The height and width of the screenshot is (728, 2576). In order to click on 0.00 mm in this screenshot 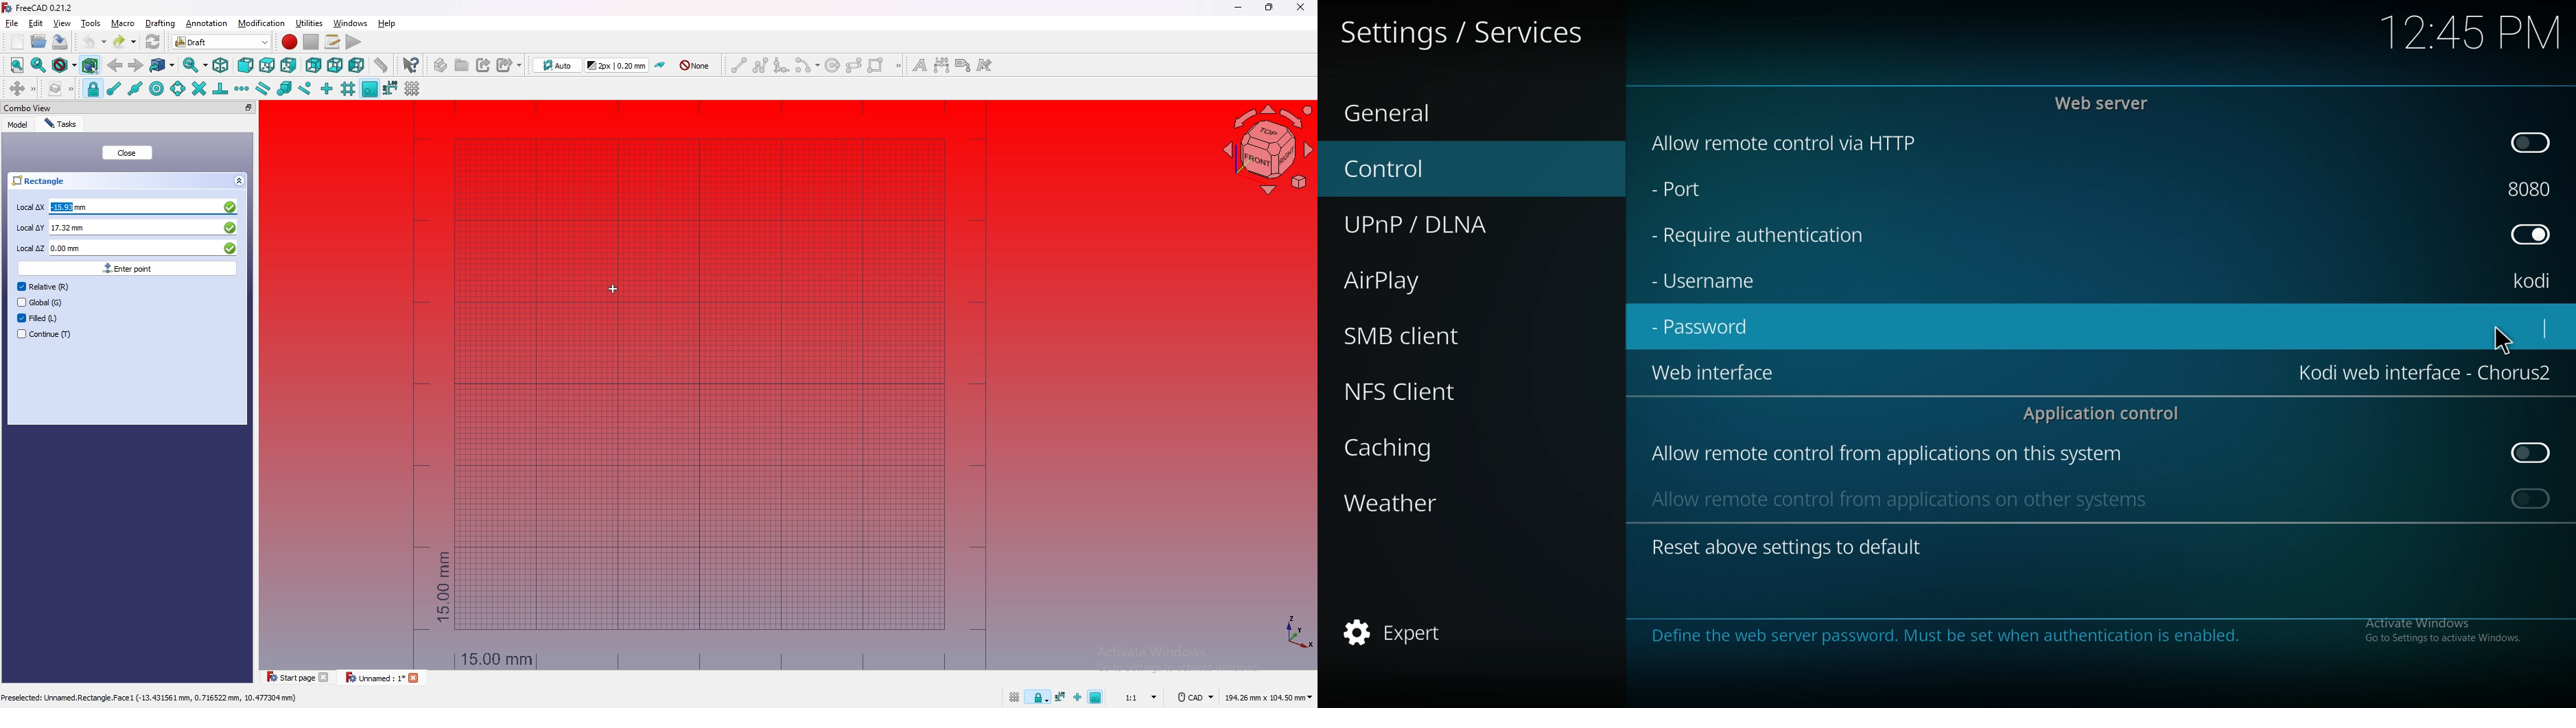, I will do `click(143, 247)`.